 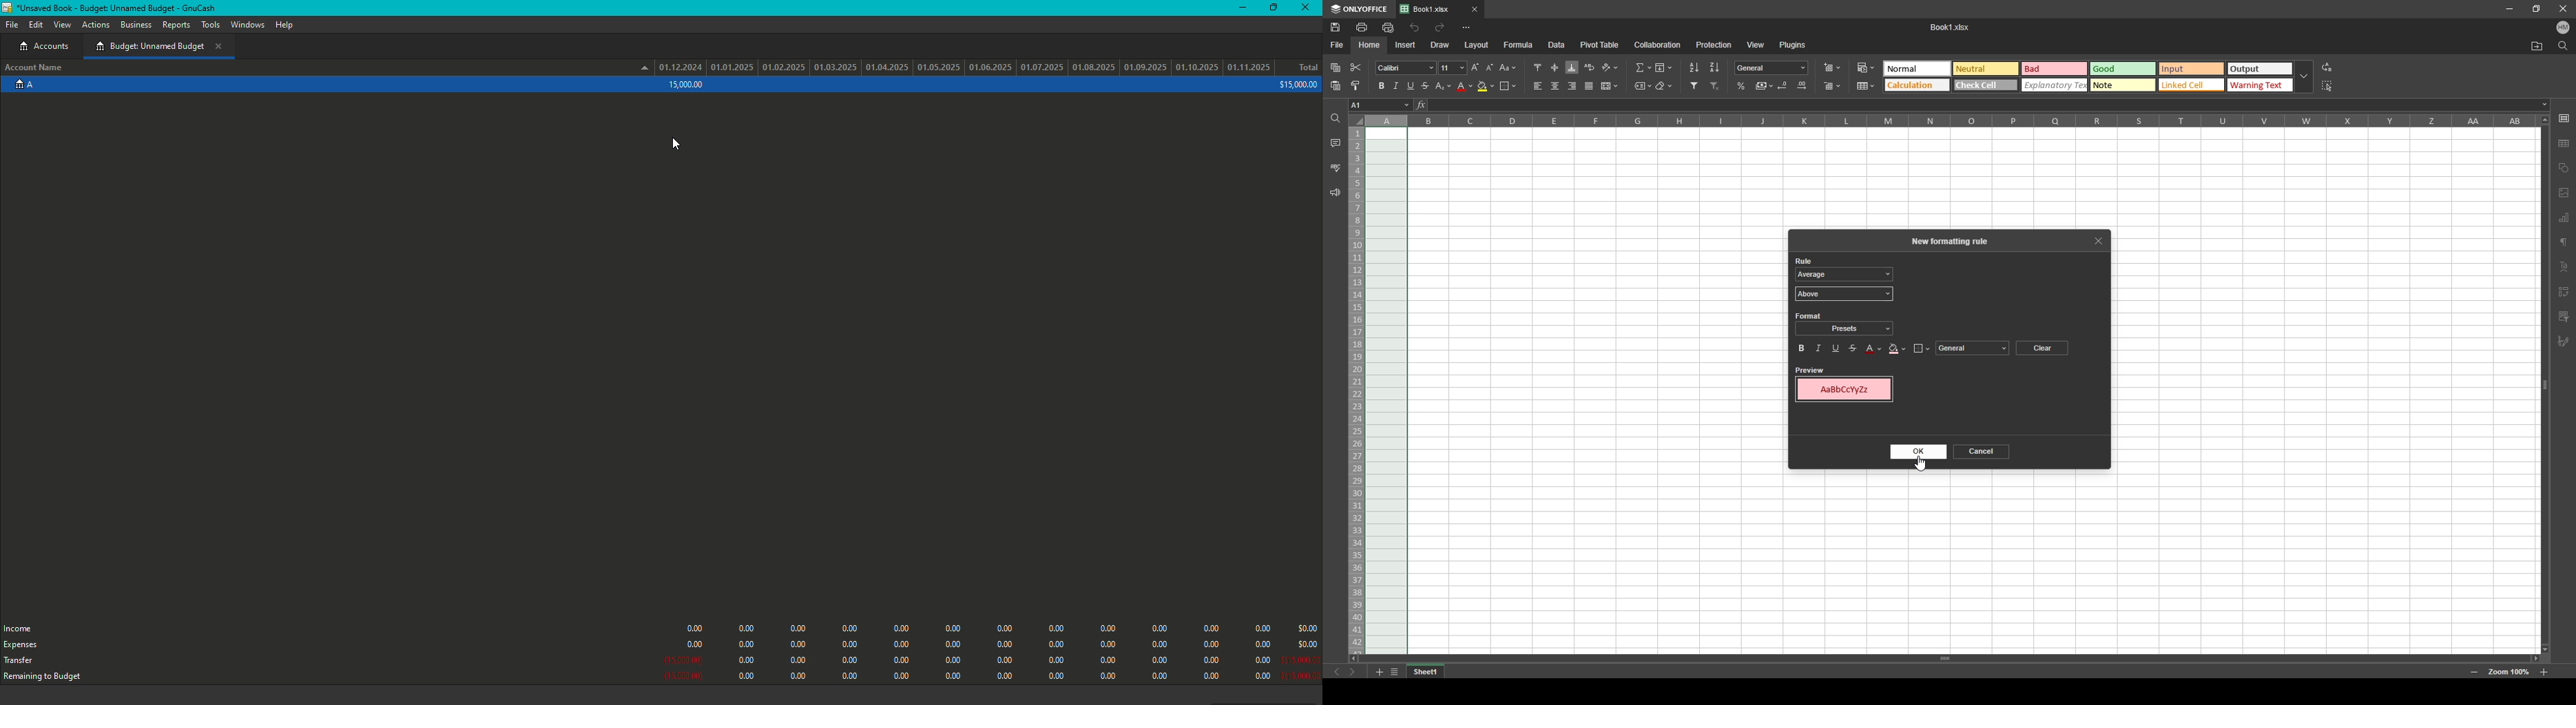 I want to click on Tools, so click(x=210, y=25).